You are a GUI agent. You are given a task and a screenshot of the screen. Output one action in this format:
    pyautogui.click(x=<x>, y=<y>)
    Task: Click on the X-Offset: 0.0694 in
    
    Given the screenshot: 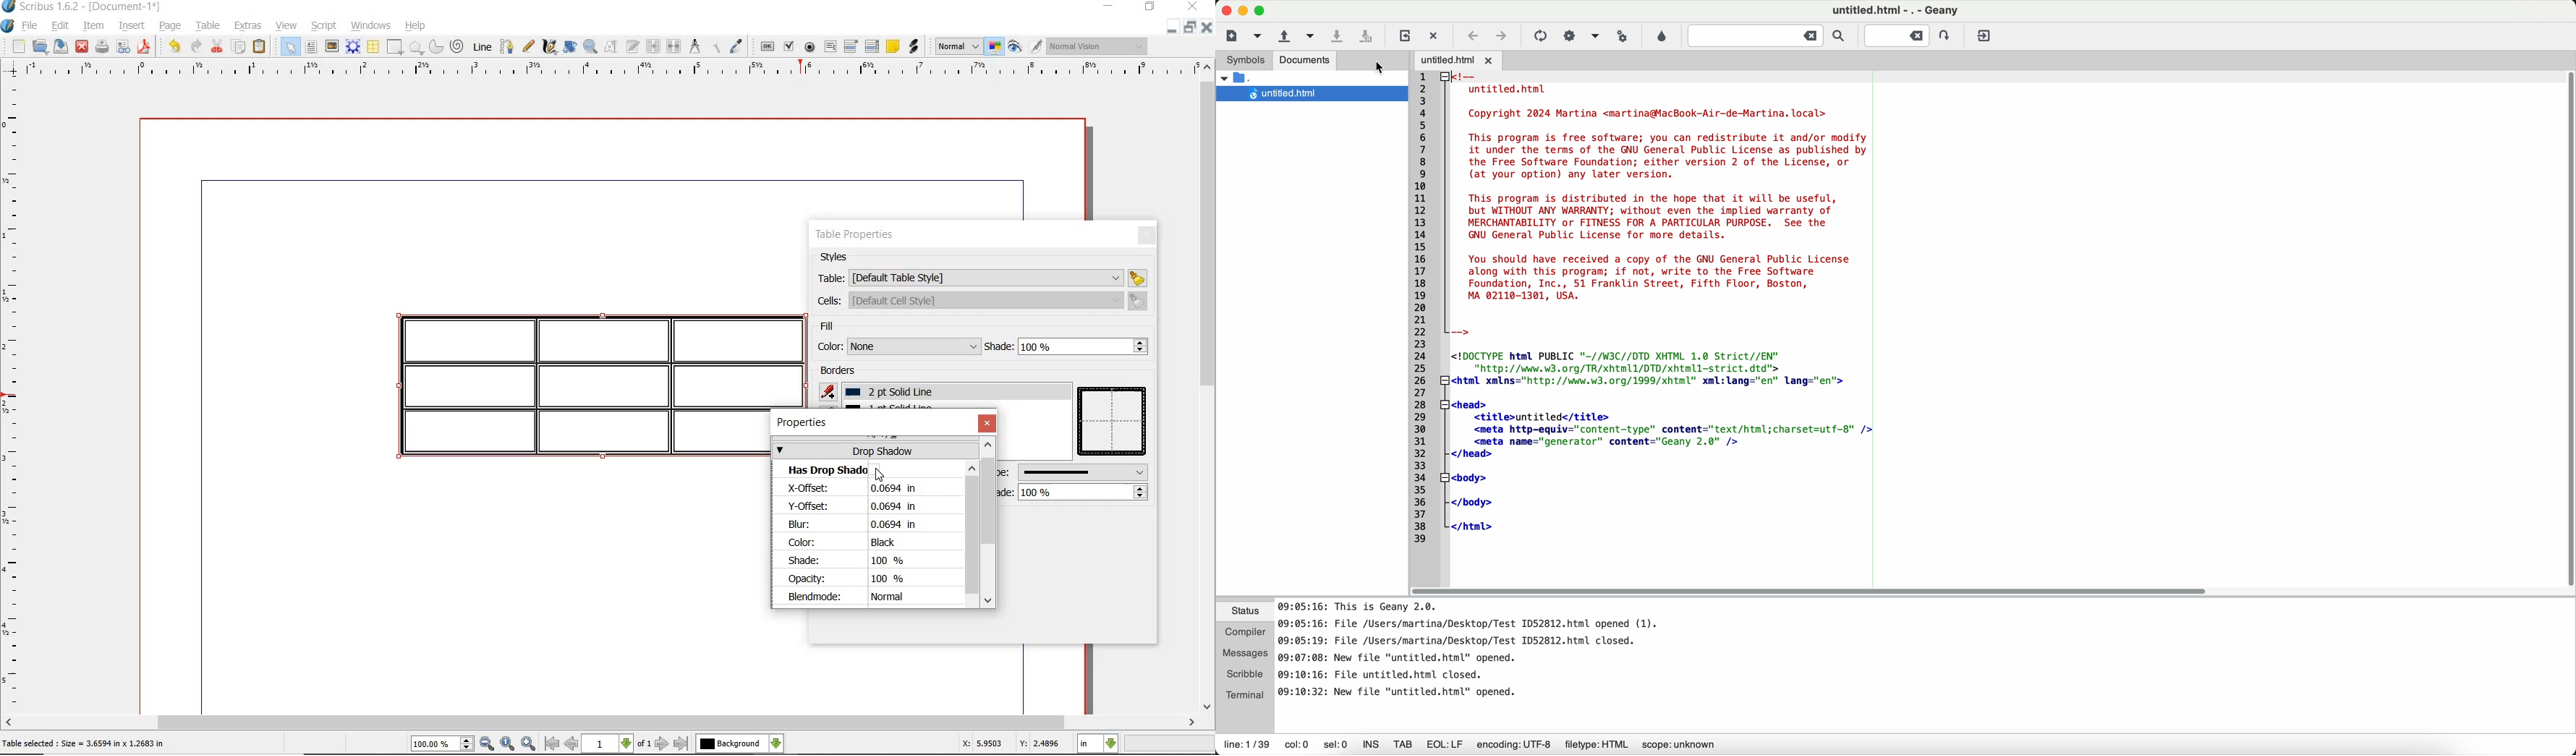 What is the action you would take?
    pyautogui.click(x=867, y=489)
    